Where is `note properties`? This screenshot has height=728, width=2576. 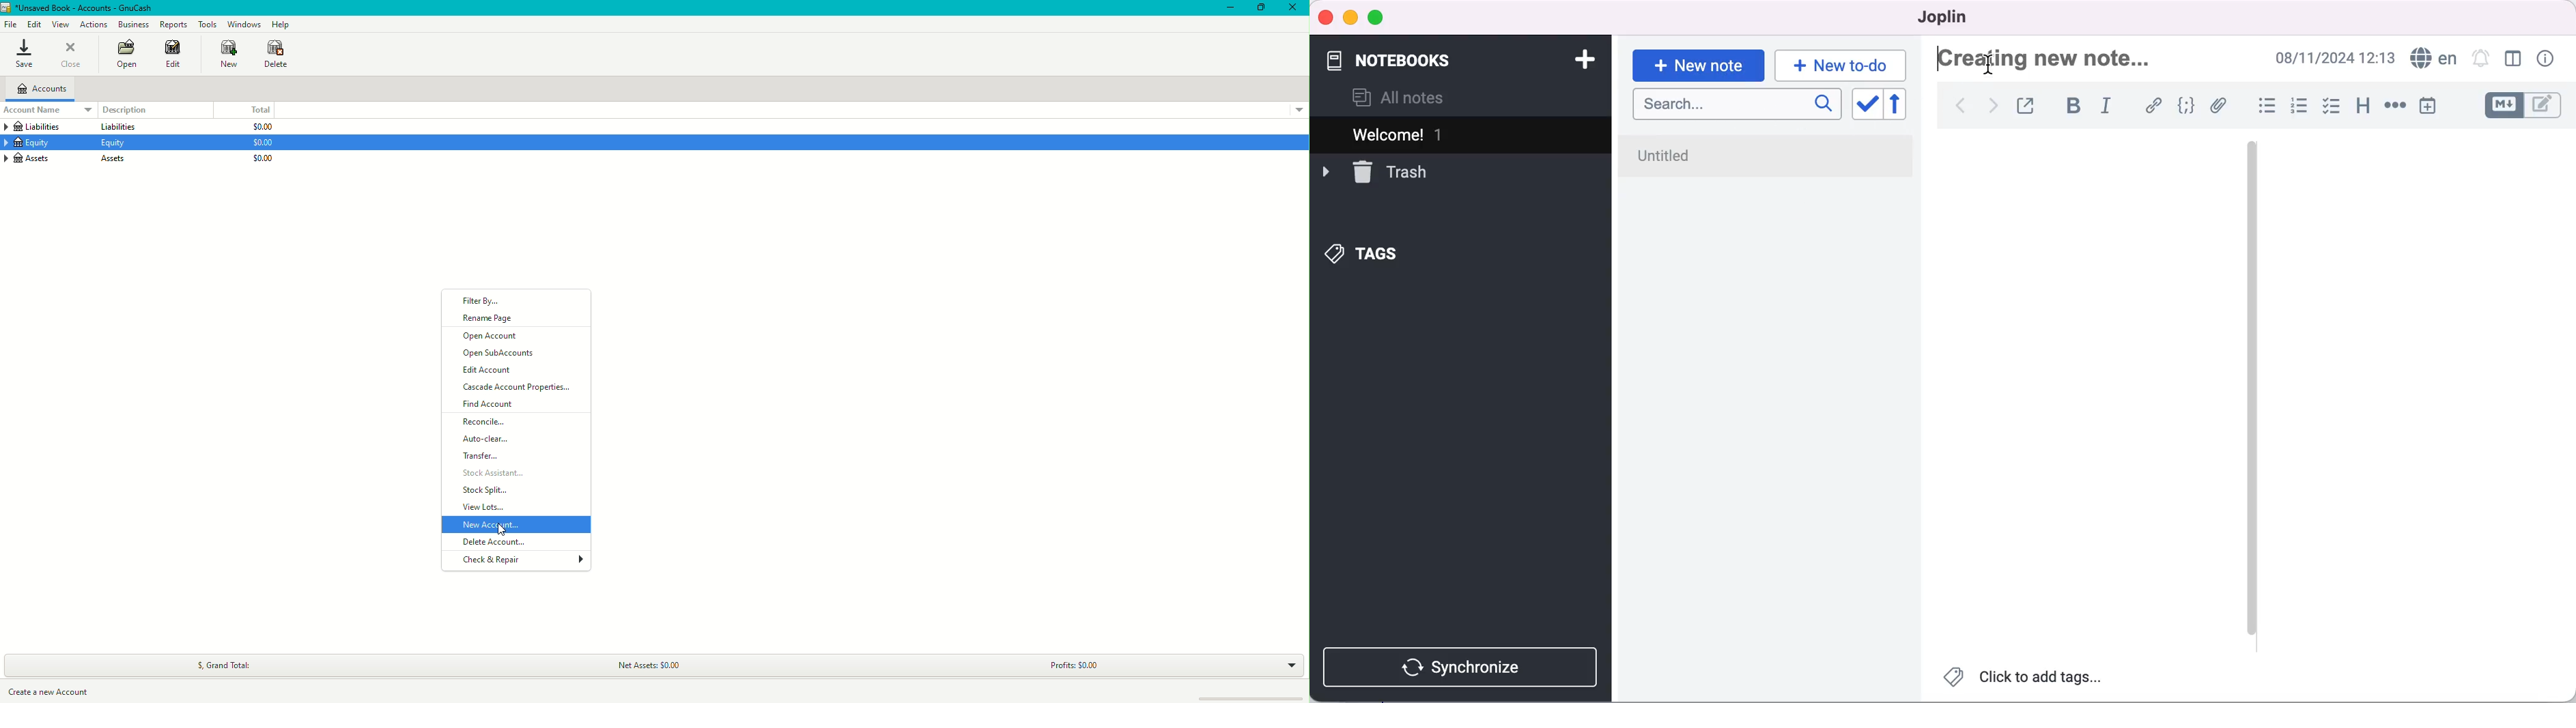 note properties is located at coordinates (2547, 59).